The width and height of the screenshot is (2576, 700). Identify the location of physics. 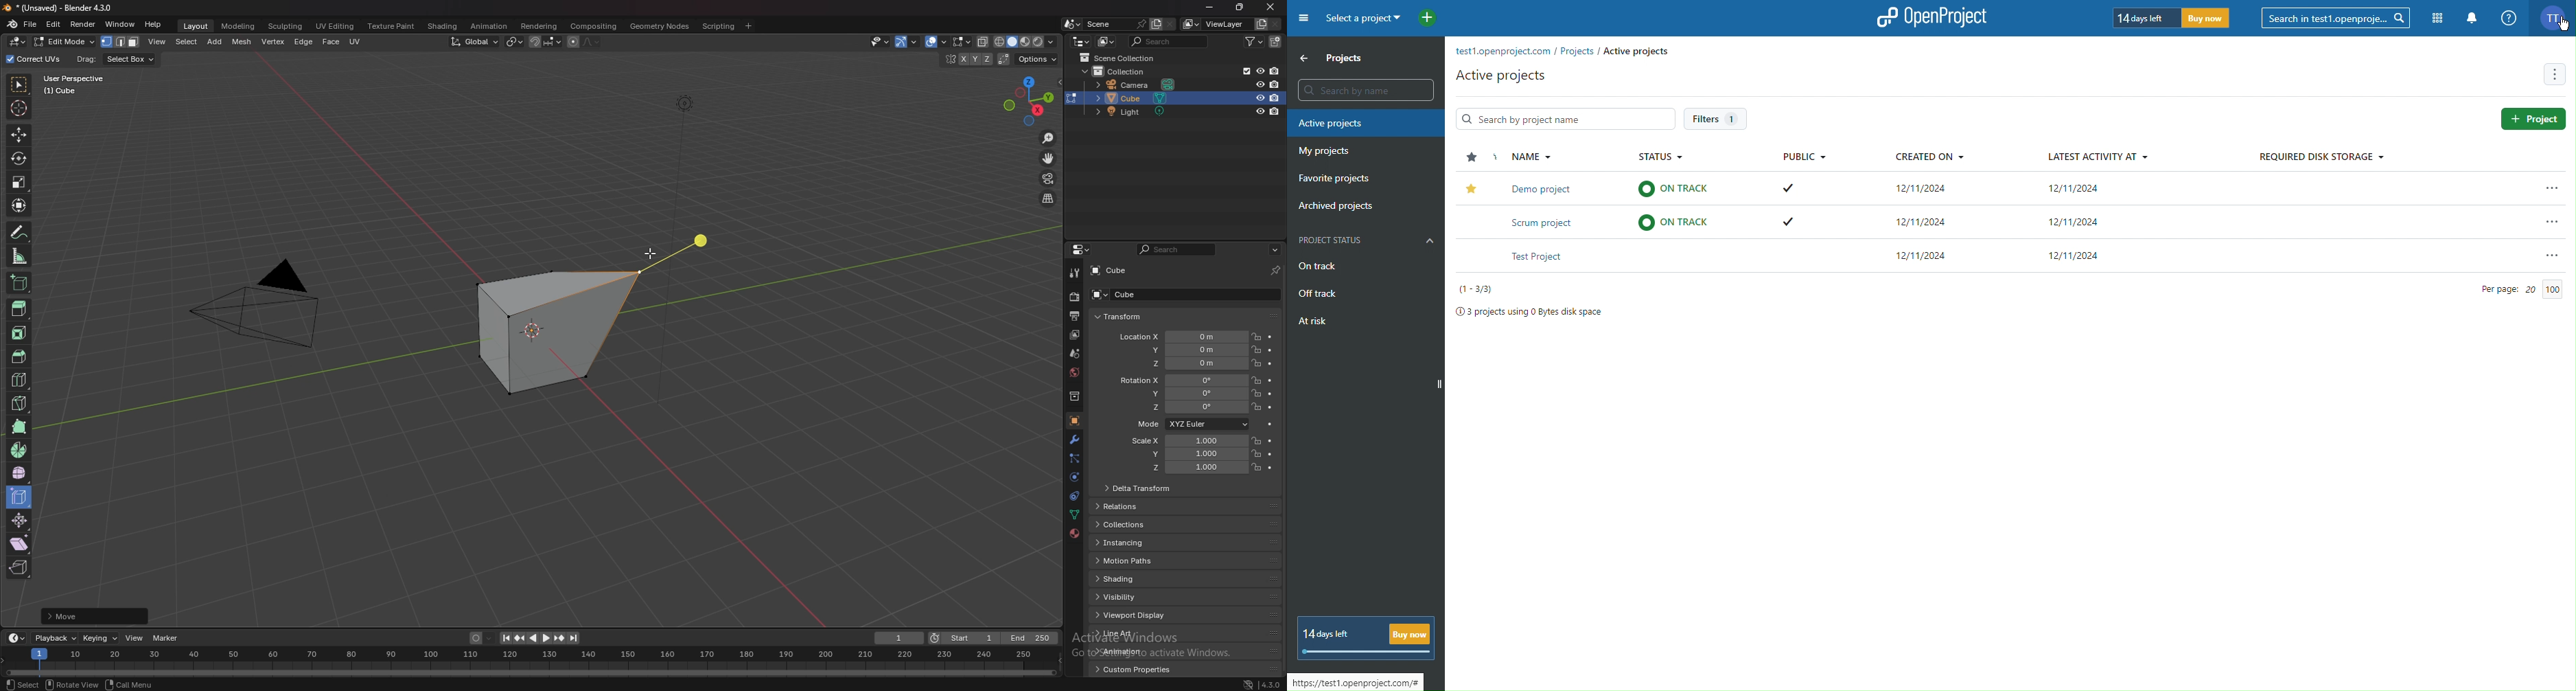
(1074, 478).